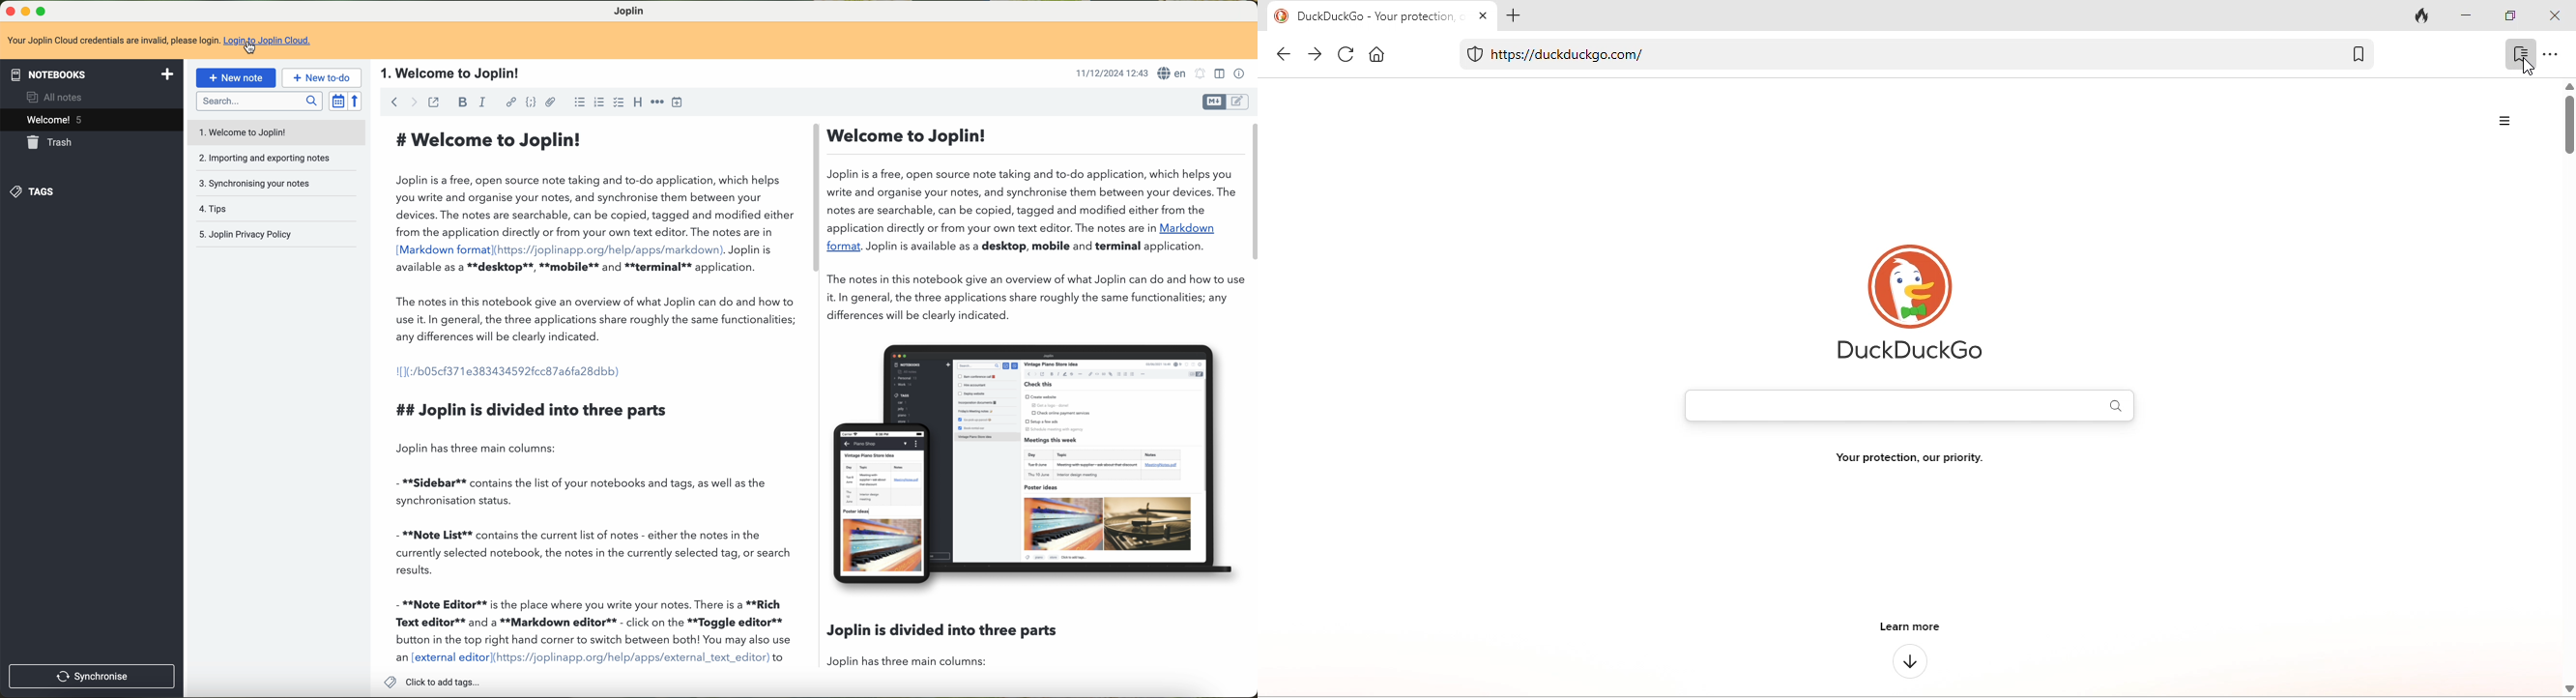 This screenshot has height=700, width=2576. Describe the element at coordinates (276, 233) in the screenshot. I see `Joplin privacy policy` at that location.